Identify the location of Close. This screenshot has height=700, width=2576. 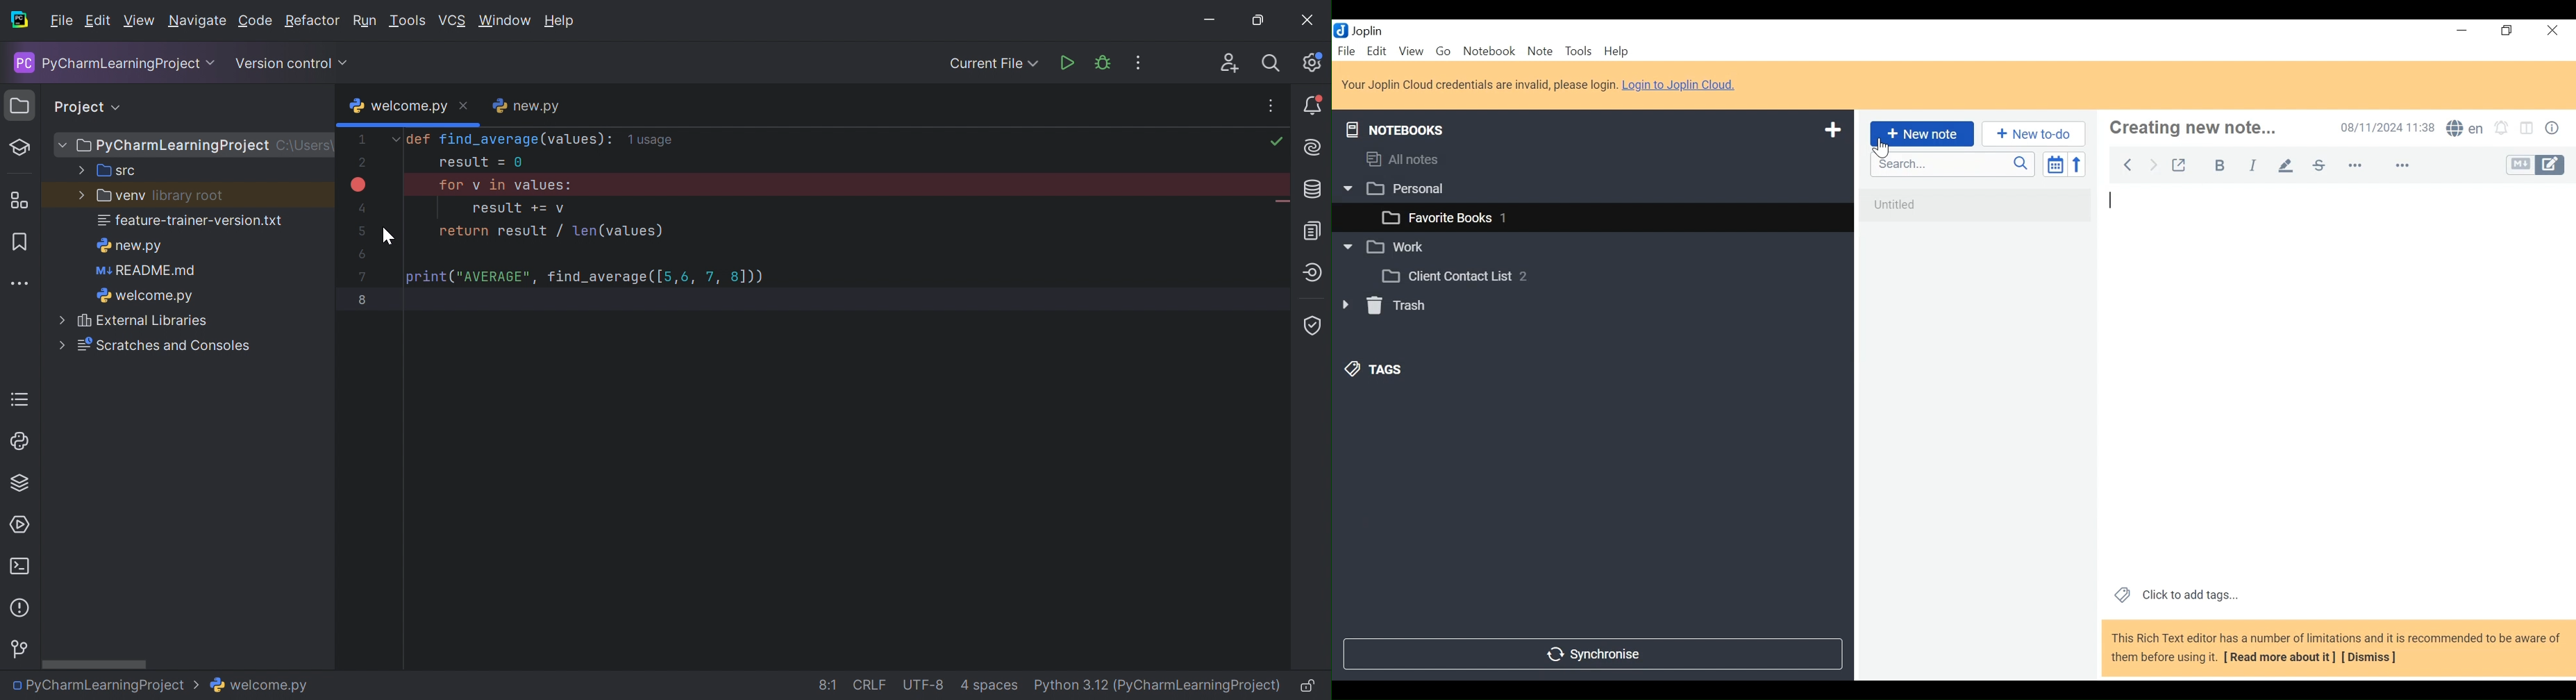
(1309, 21).